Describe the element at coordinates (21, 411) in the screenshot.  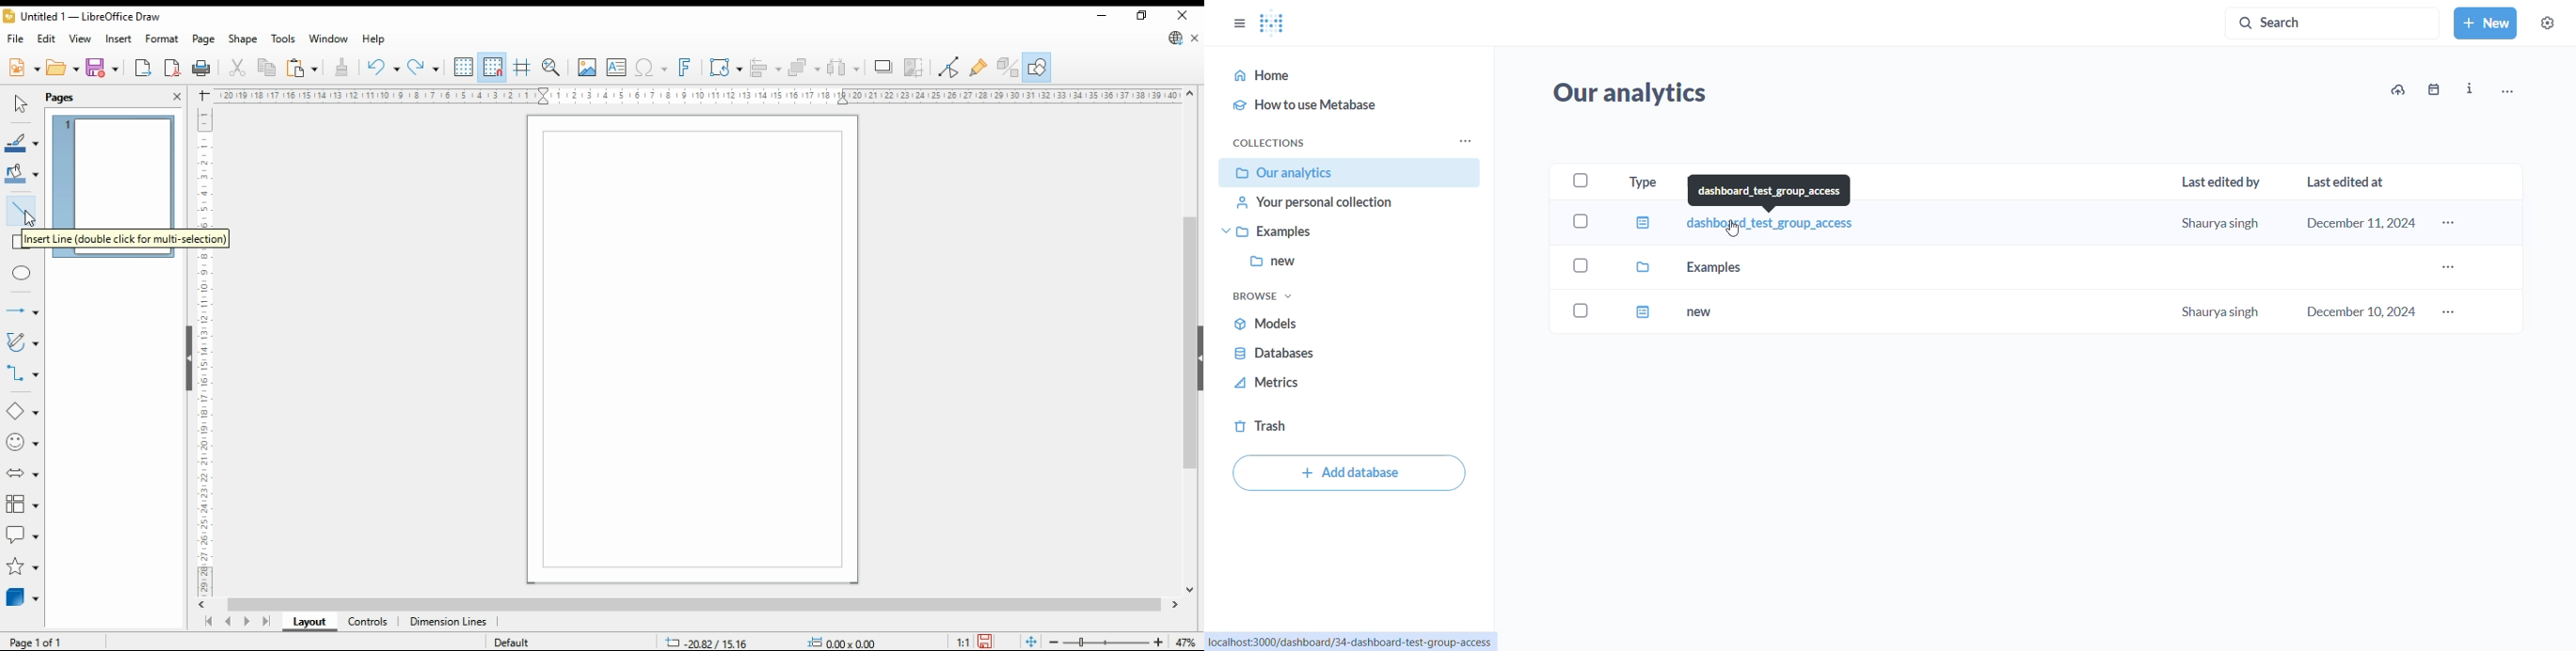
I see `basic shapes` at that location.